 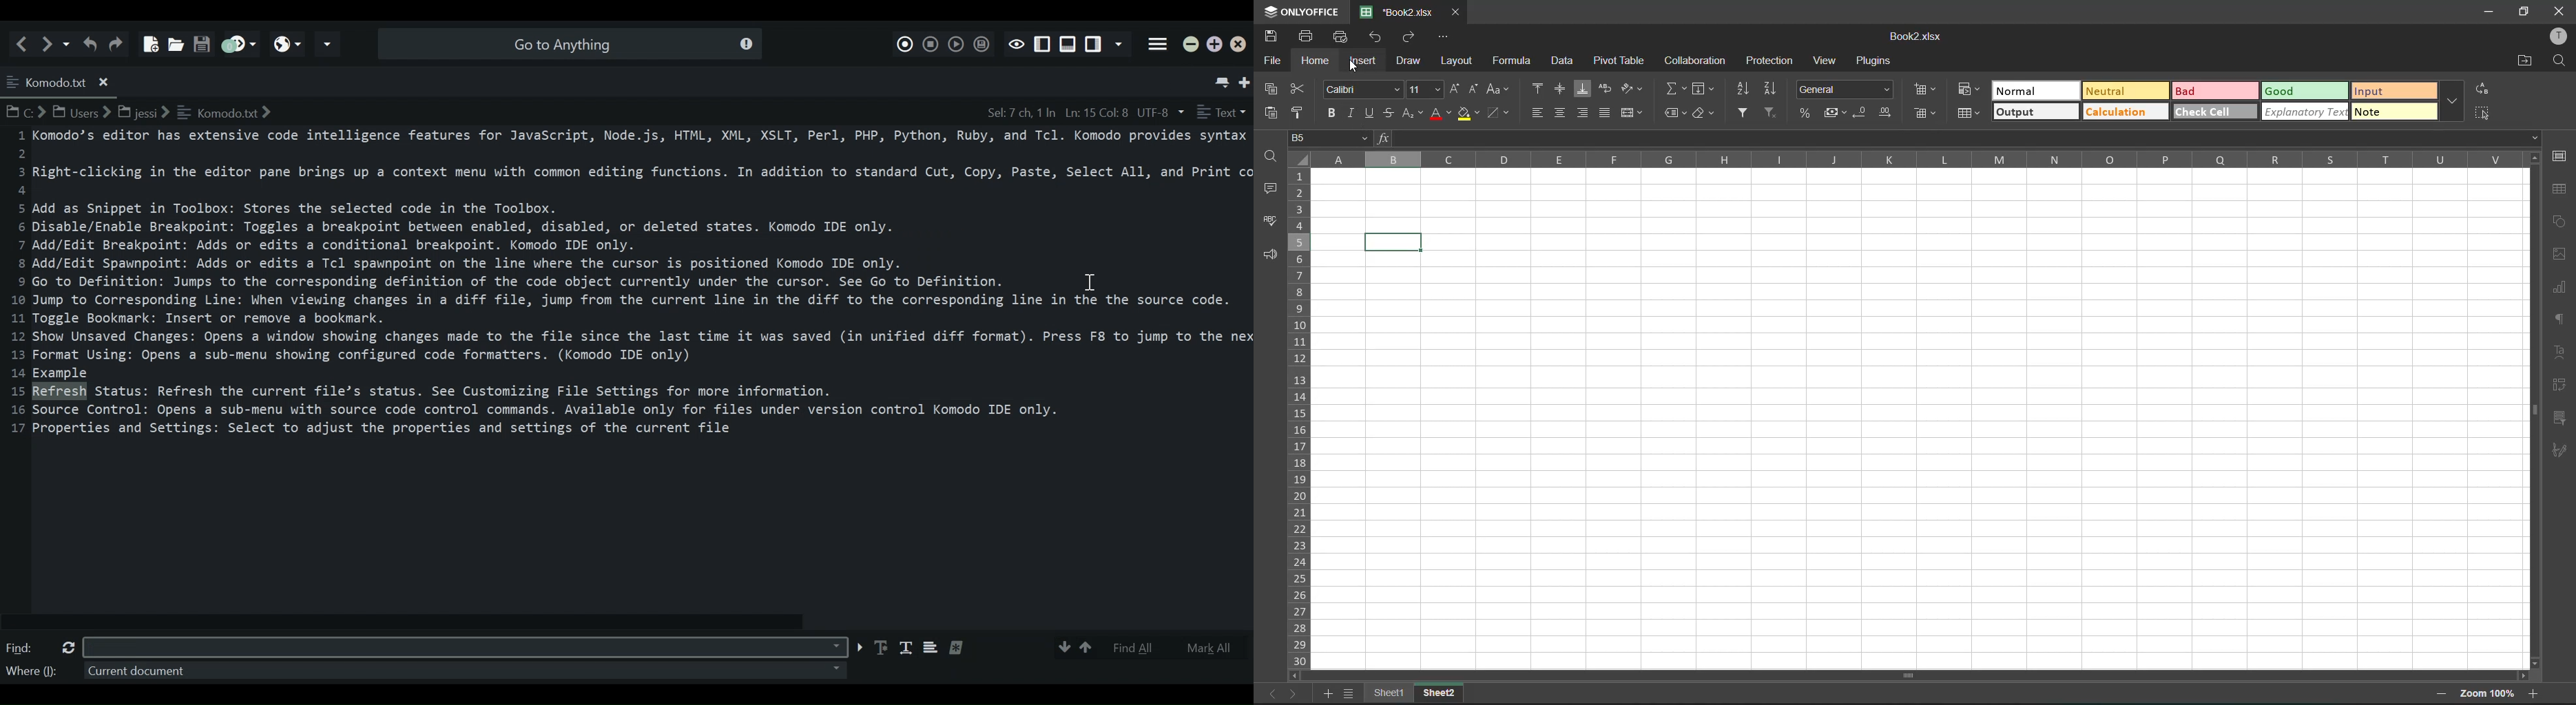 What do you see at coordinates (2035, 113) in the screenshot?
I see `output` at bounding box center [2035, 113].